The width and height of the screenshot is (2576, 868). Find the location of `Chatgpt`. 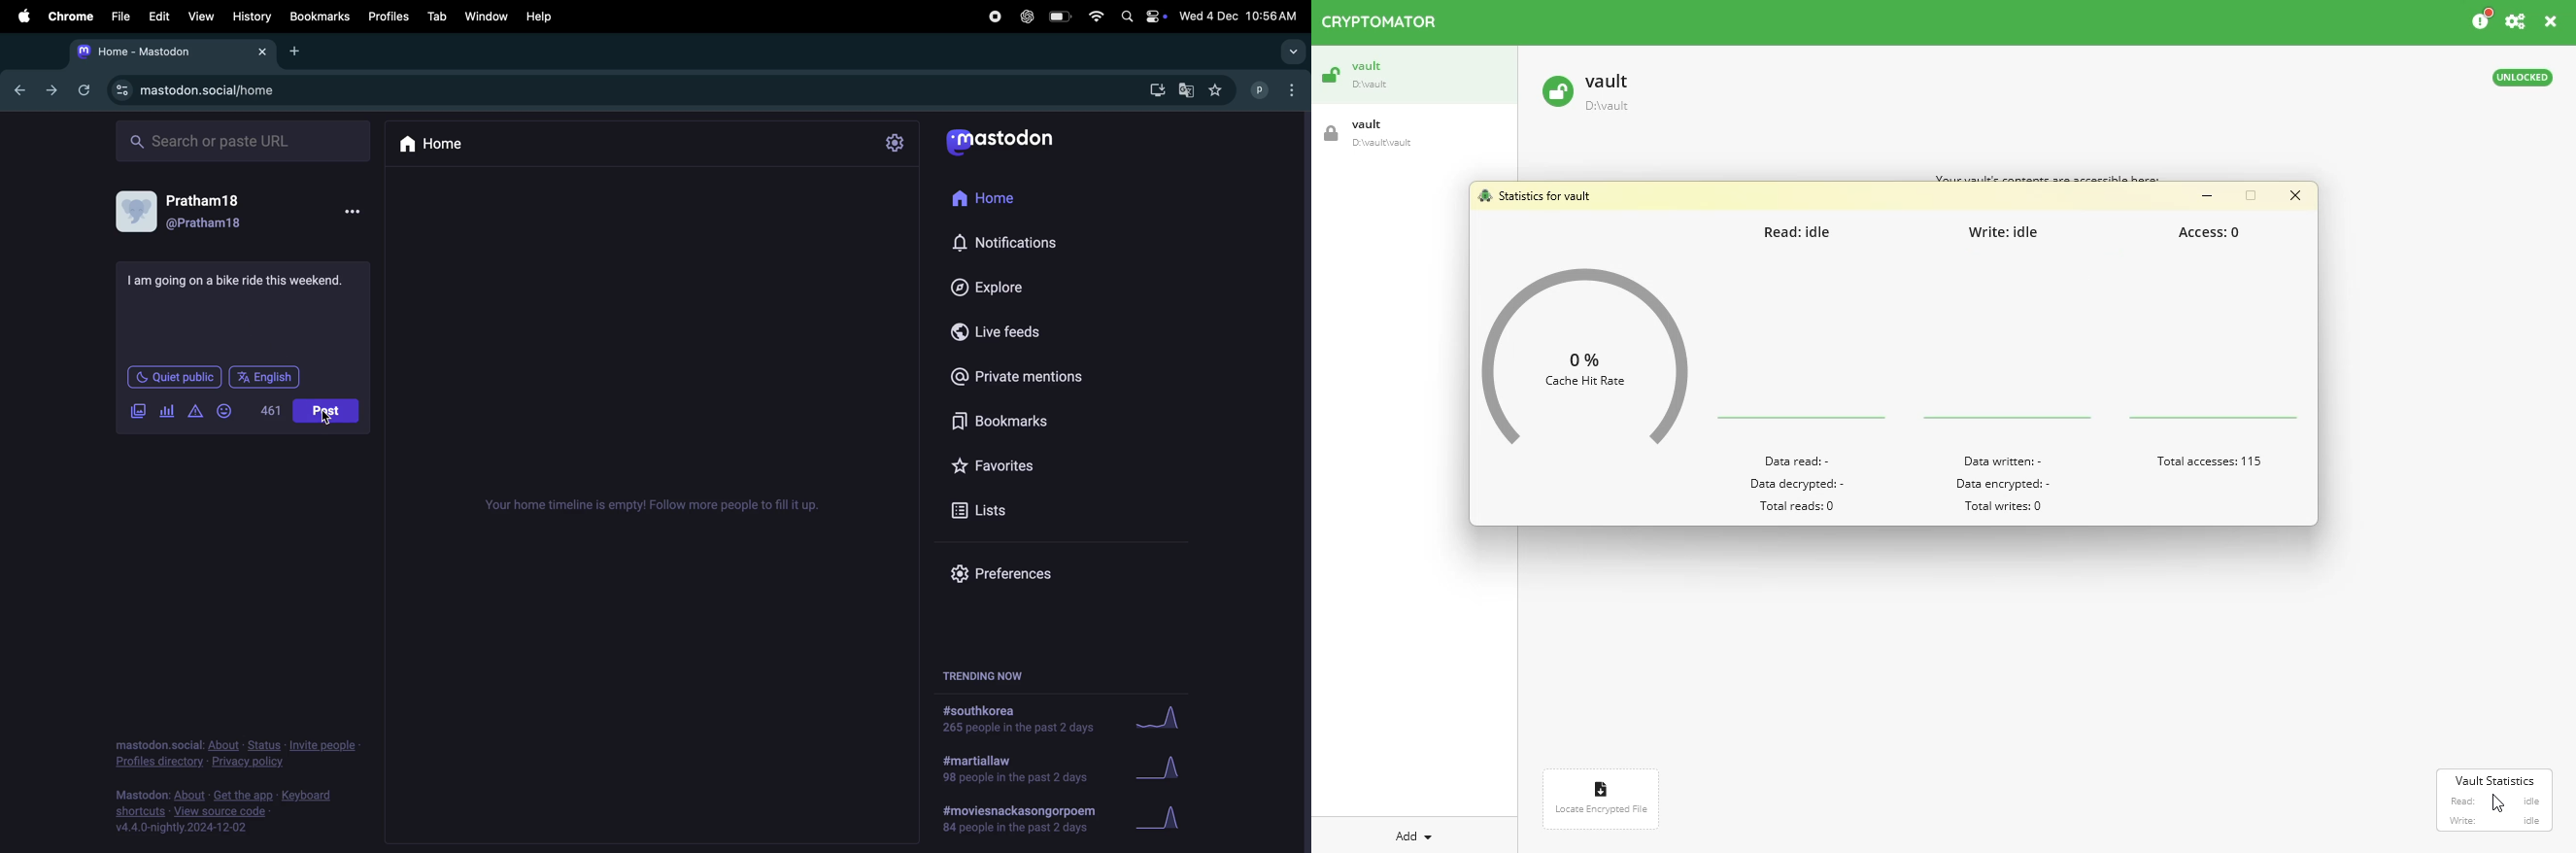

Chatgpt is located at coordinates (1025, 17).